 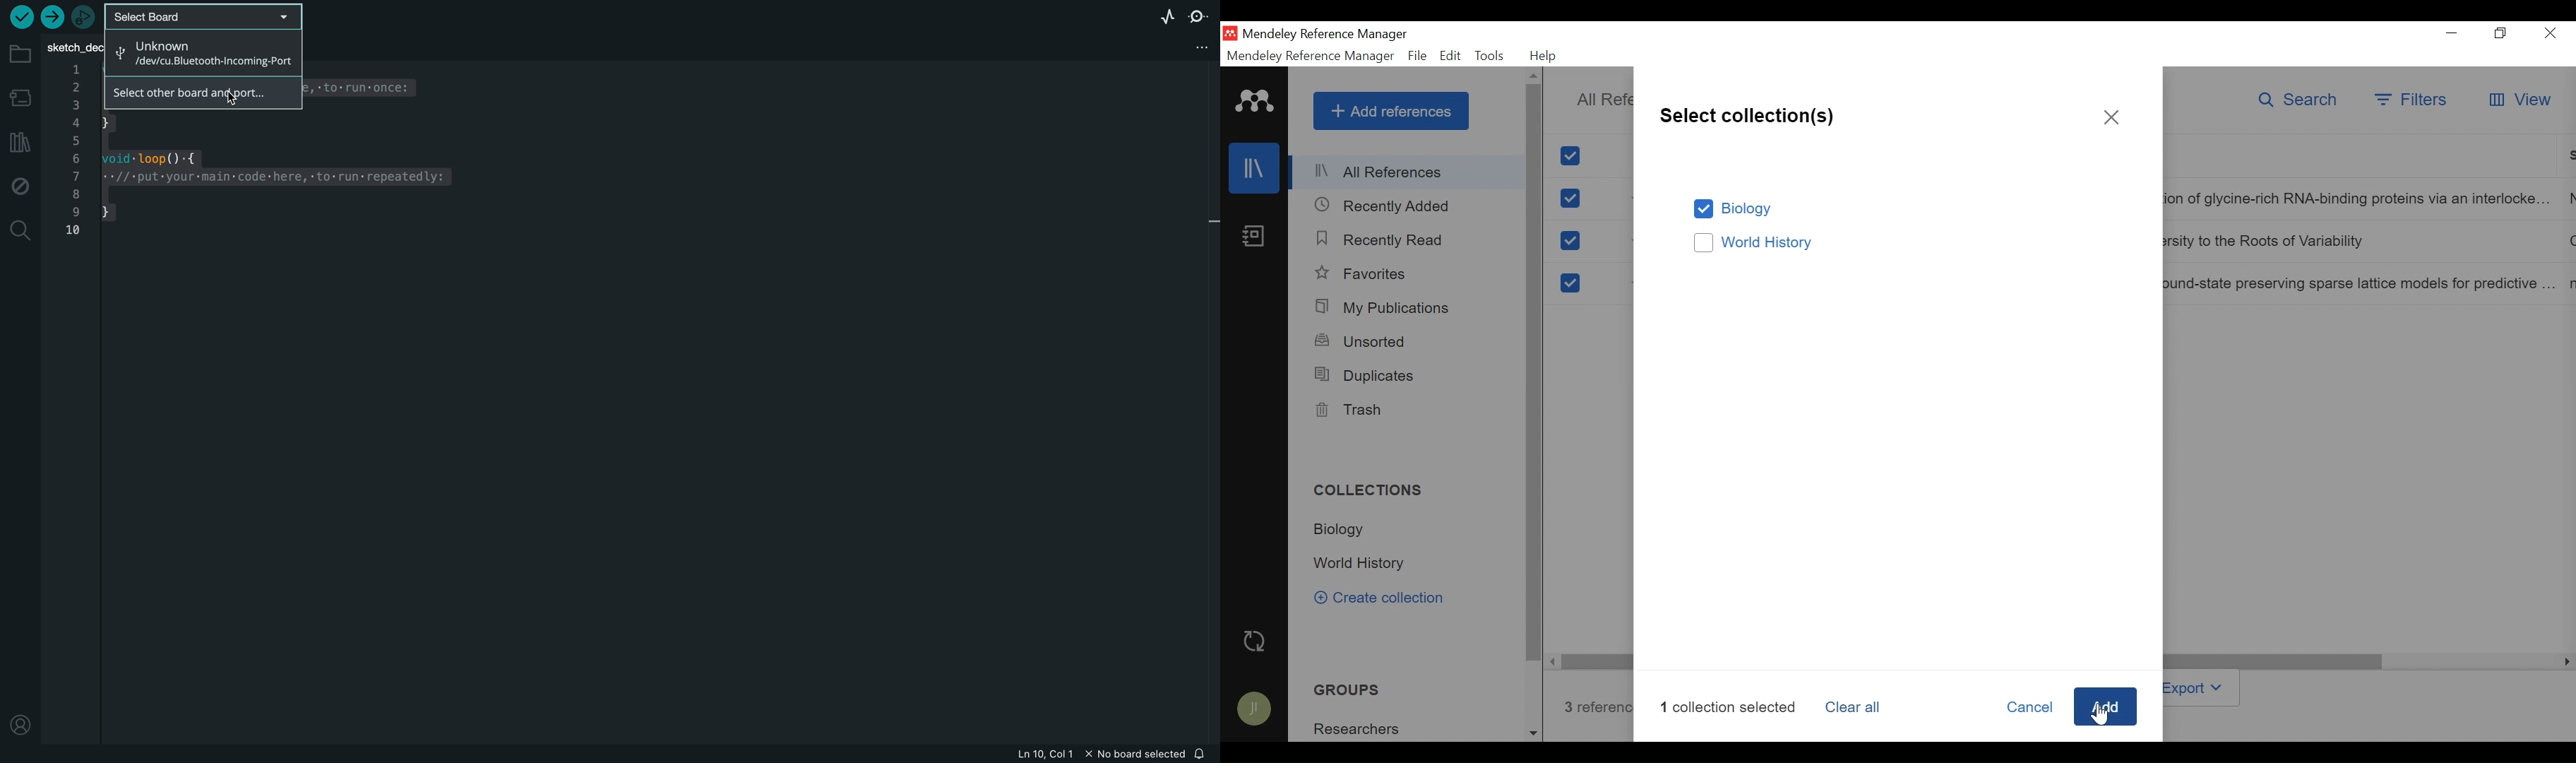 What do you see at coordinates (1308, 56) in the screenshot?
I see `Mendeley Reference Manager` at bounding box center [1308, 56].